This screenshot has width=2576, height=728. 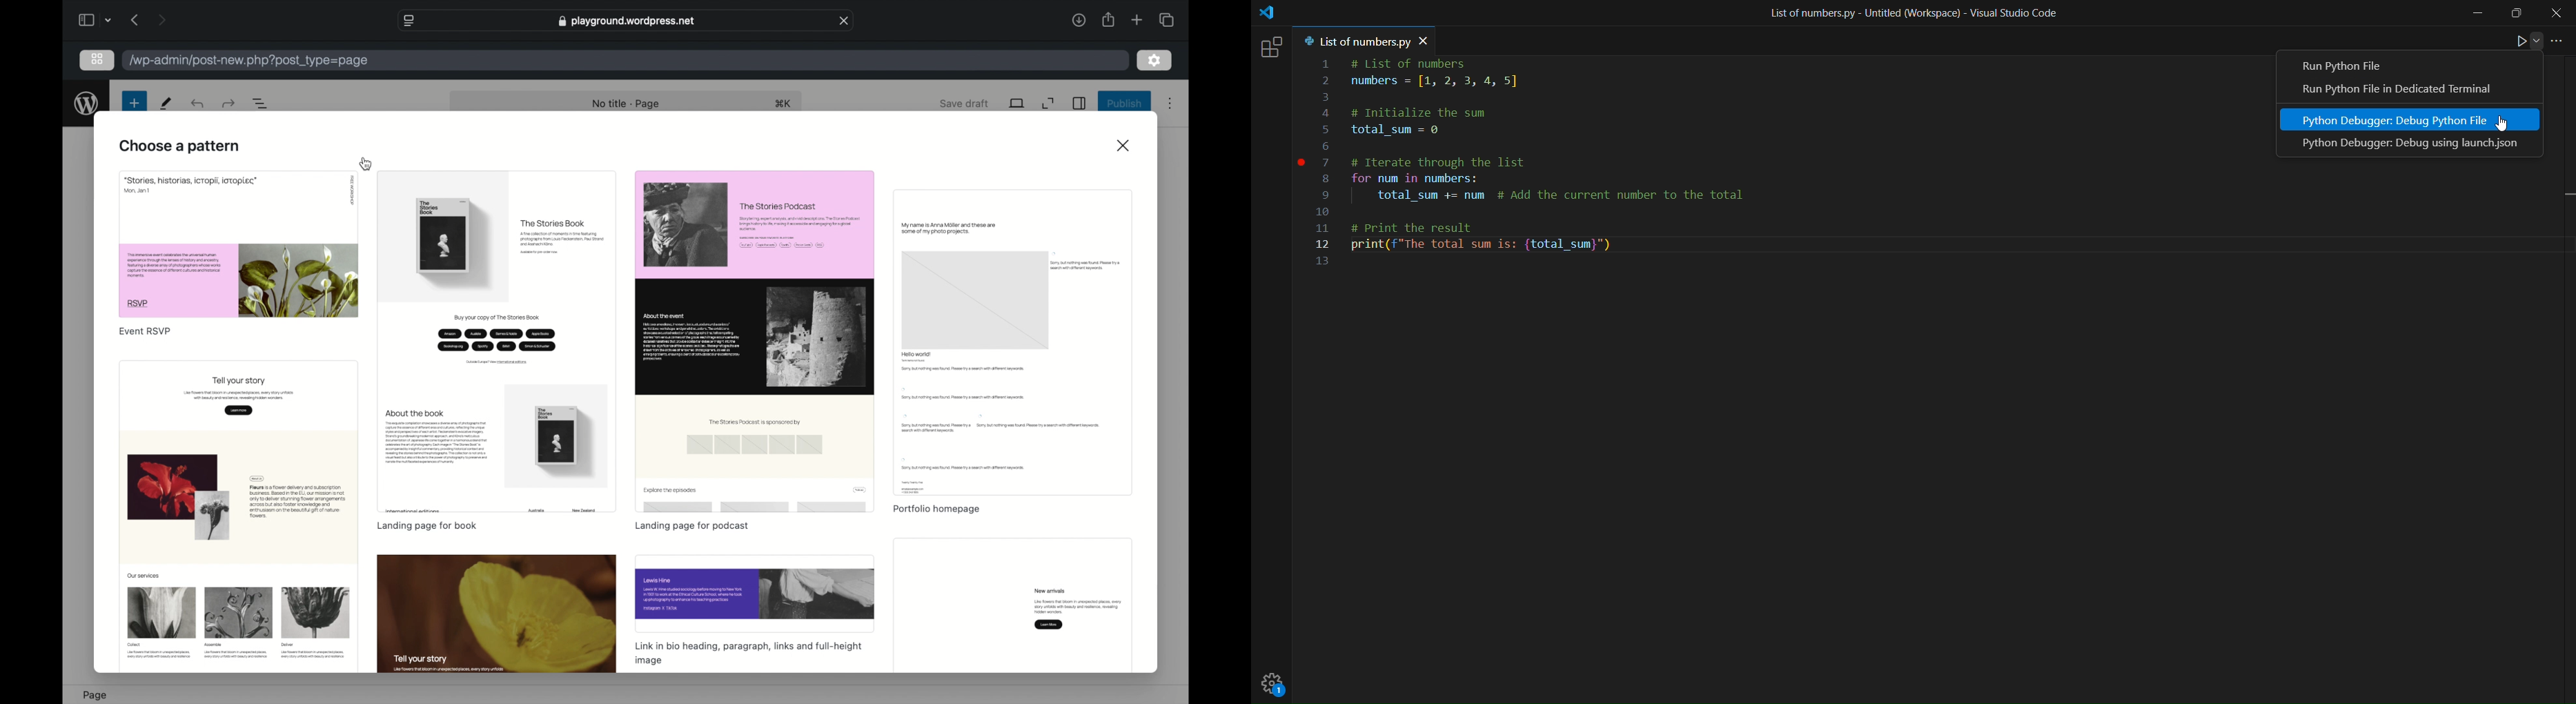 What do you see at coordinates (162, 20) in the screenshot?
I see `next page` at bounding box center [162, 20].